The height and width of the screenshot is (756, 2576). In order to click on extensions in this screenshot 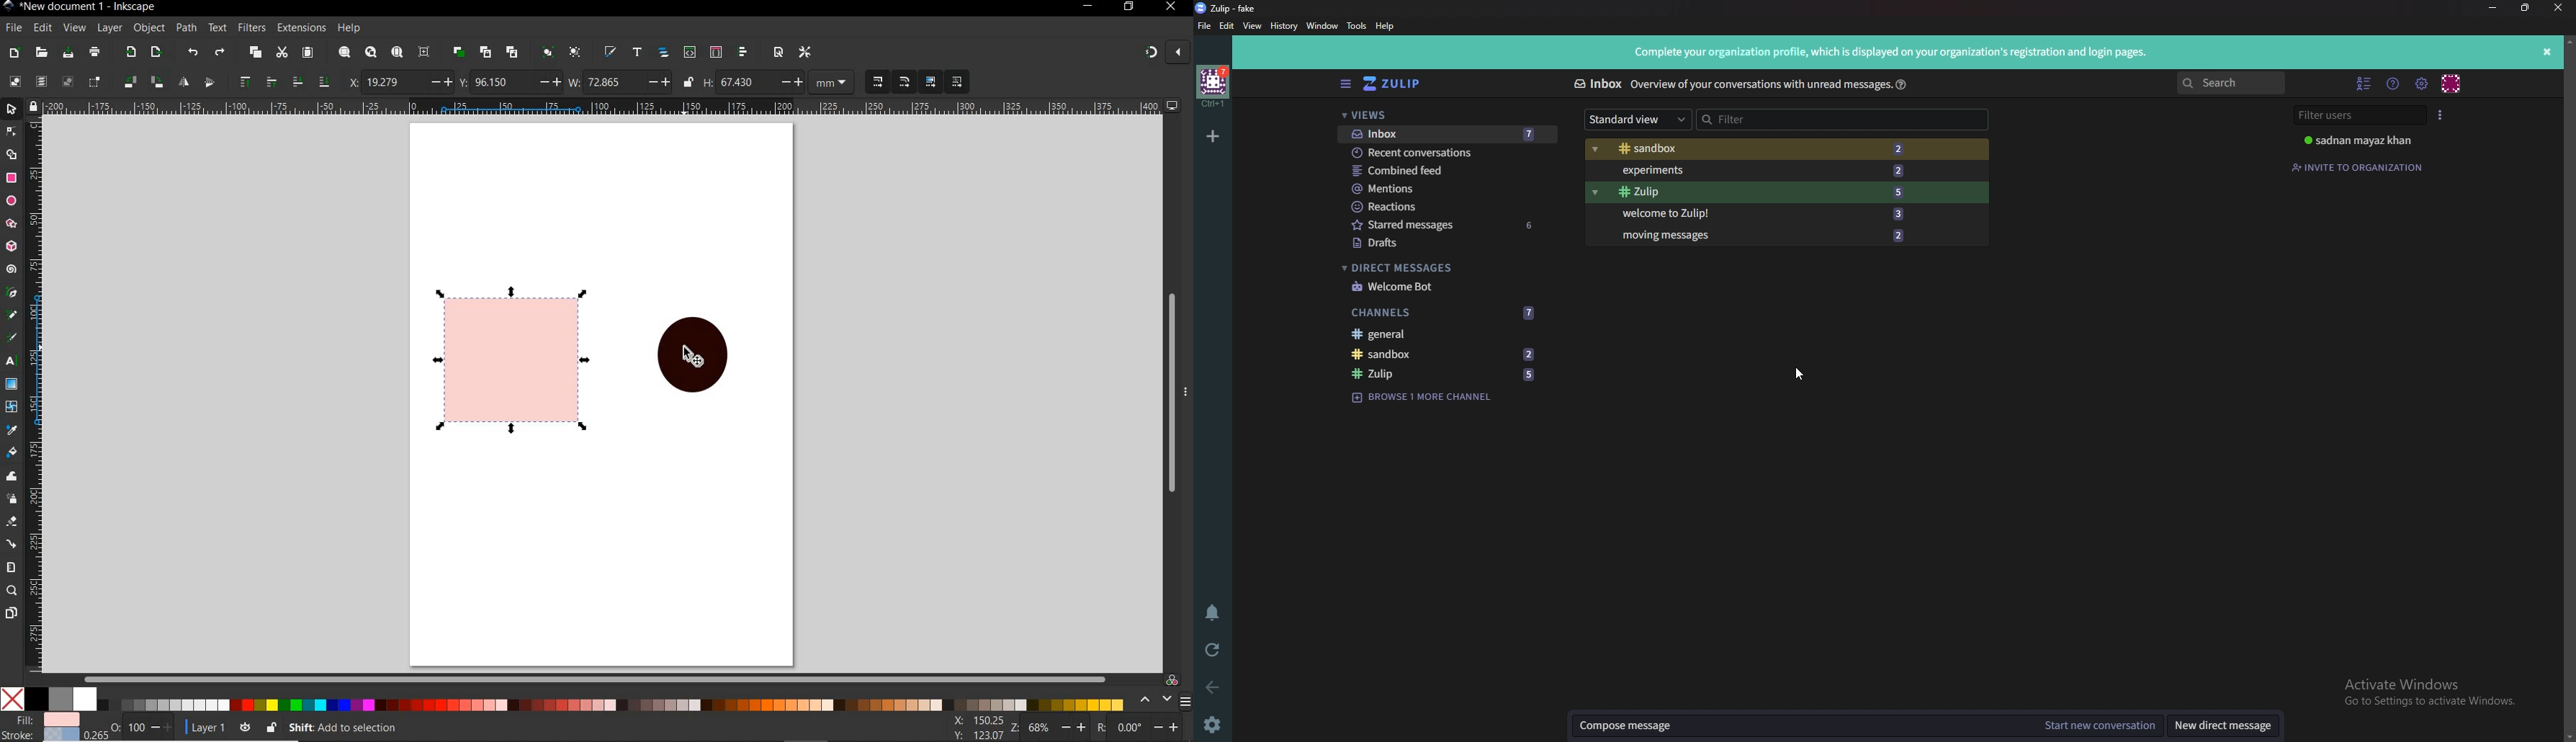, I will do `click(300, 28)`.